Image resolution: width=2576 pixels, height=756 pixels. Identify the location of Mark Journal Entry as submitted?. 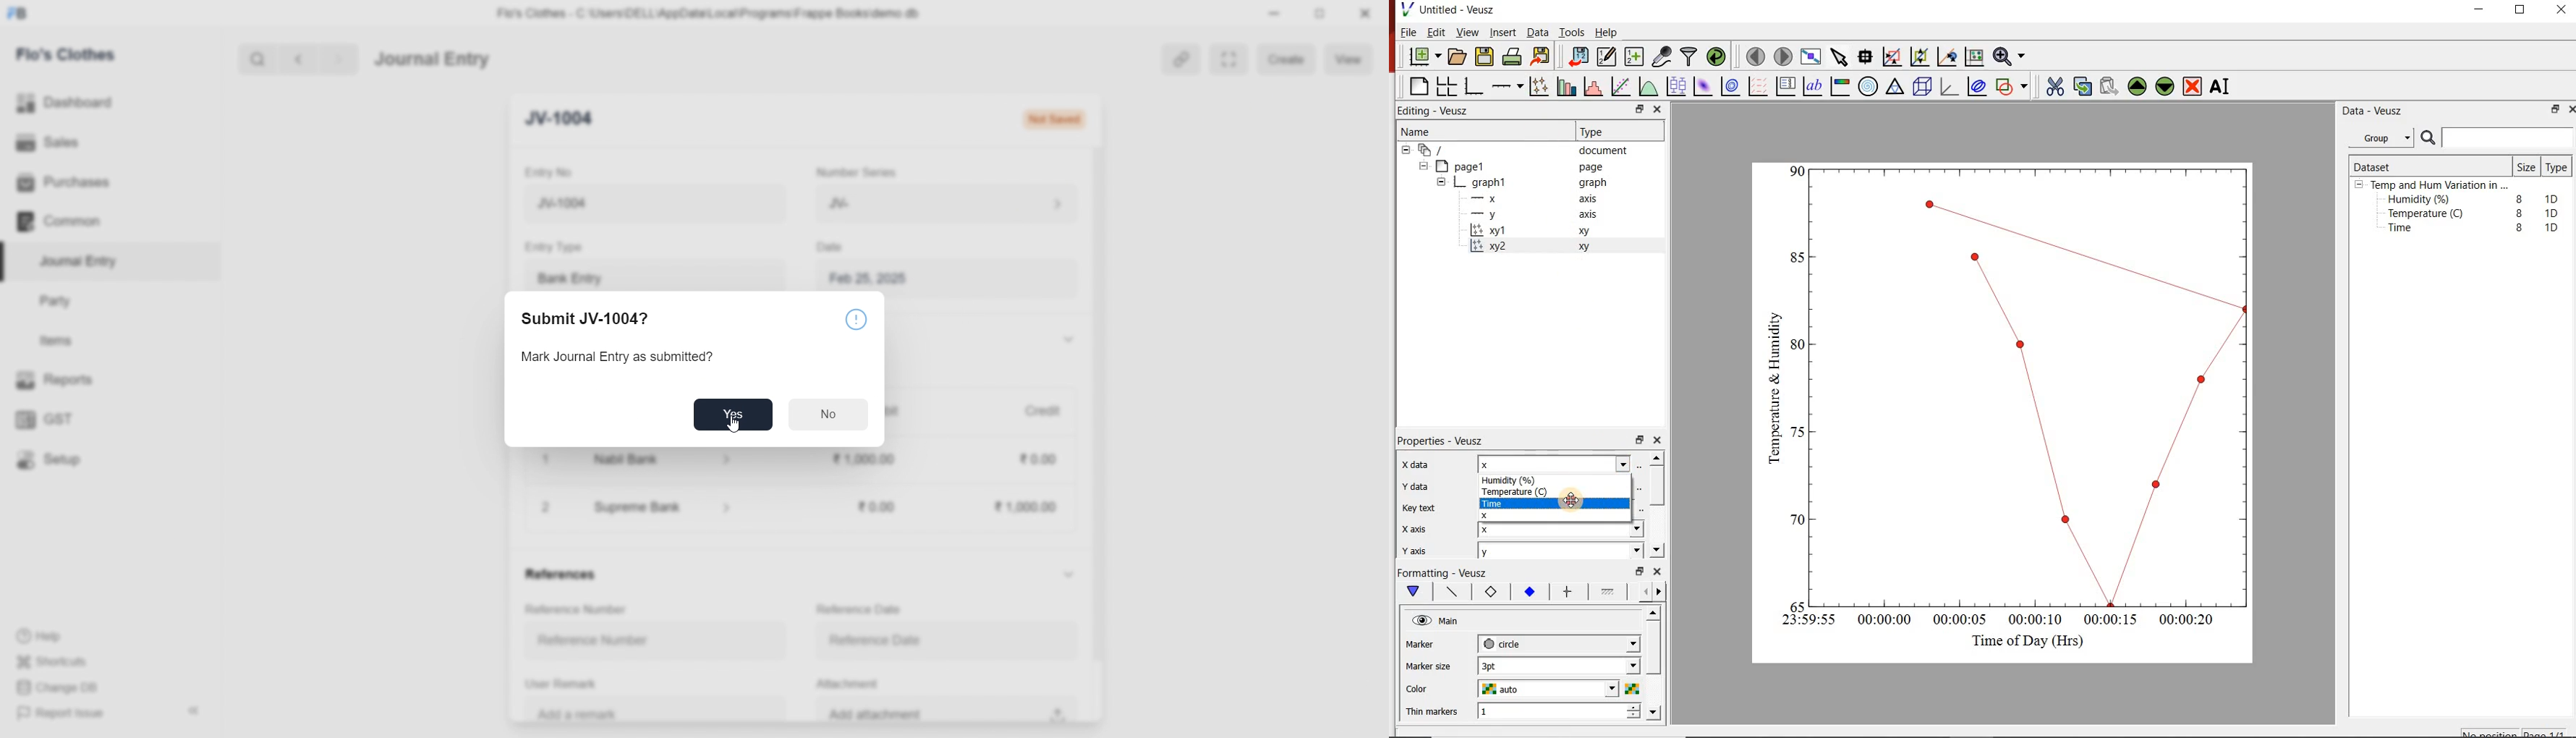
(616, 357).